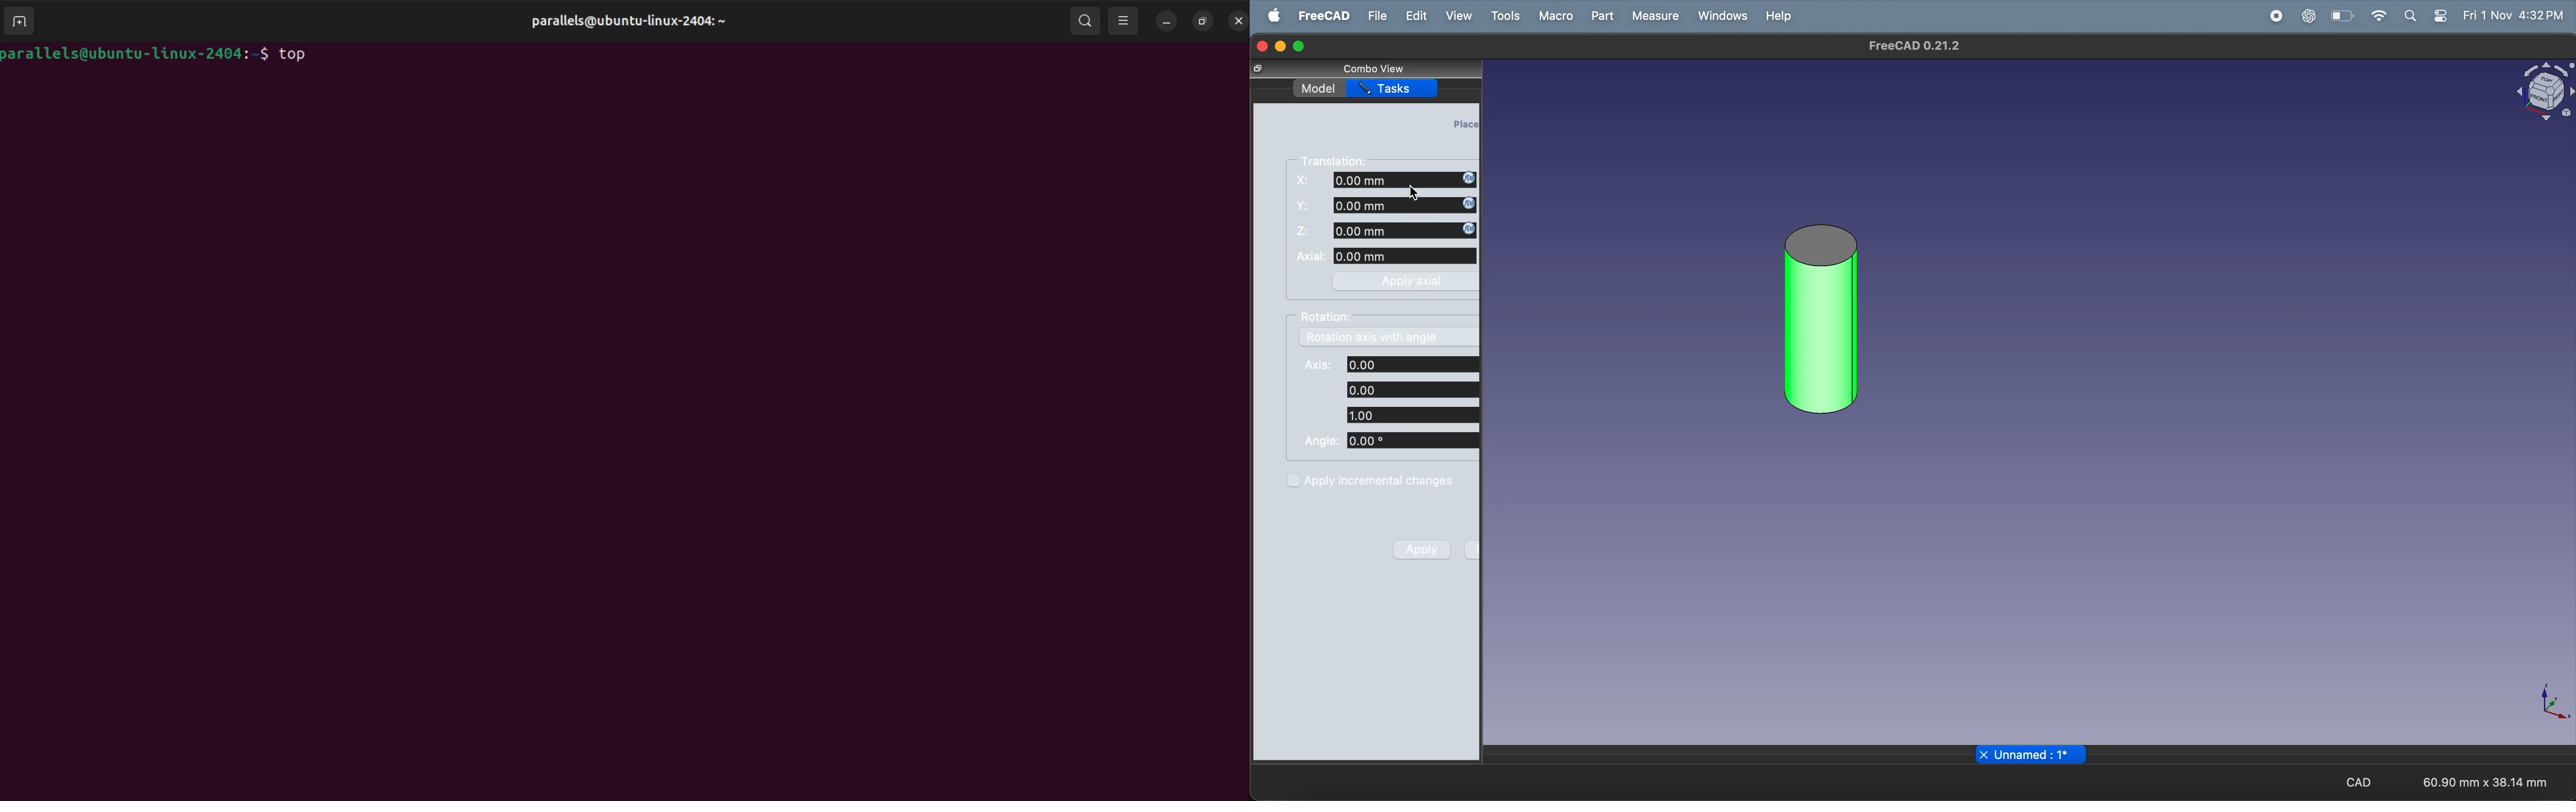 This screenshot has width=2576, height=812. What do you see at coordinates (1261, 46) in the screenshot?
I see `closing window` at bounding box center [1261, 46].